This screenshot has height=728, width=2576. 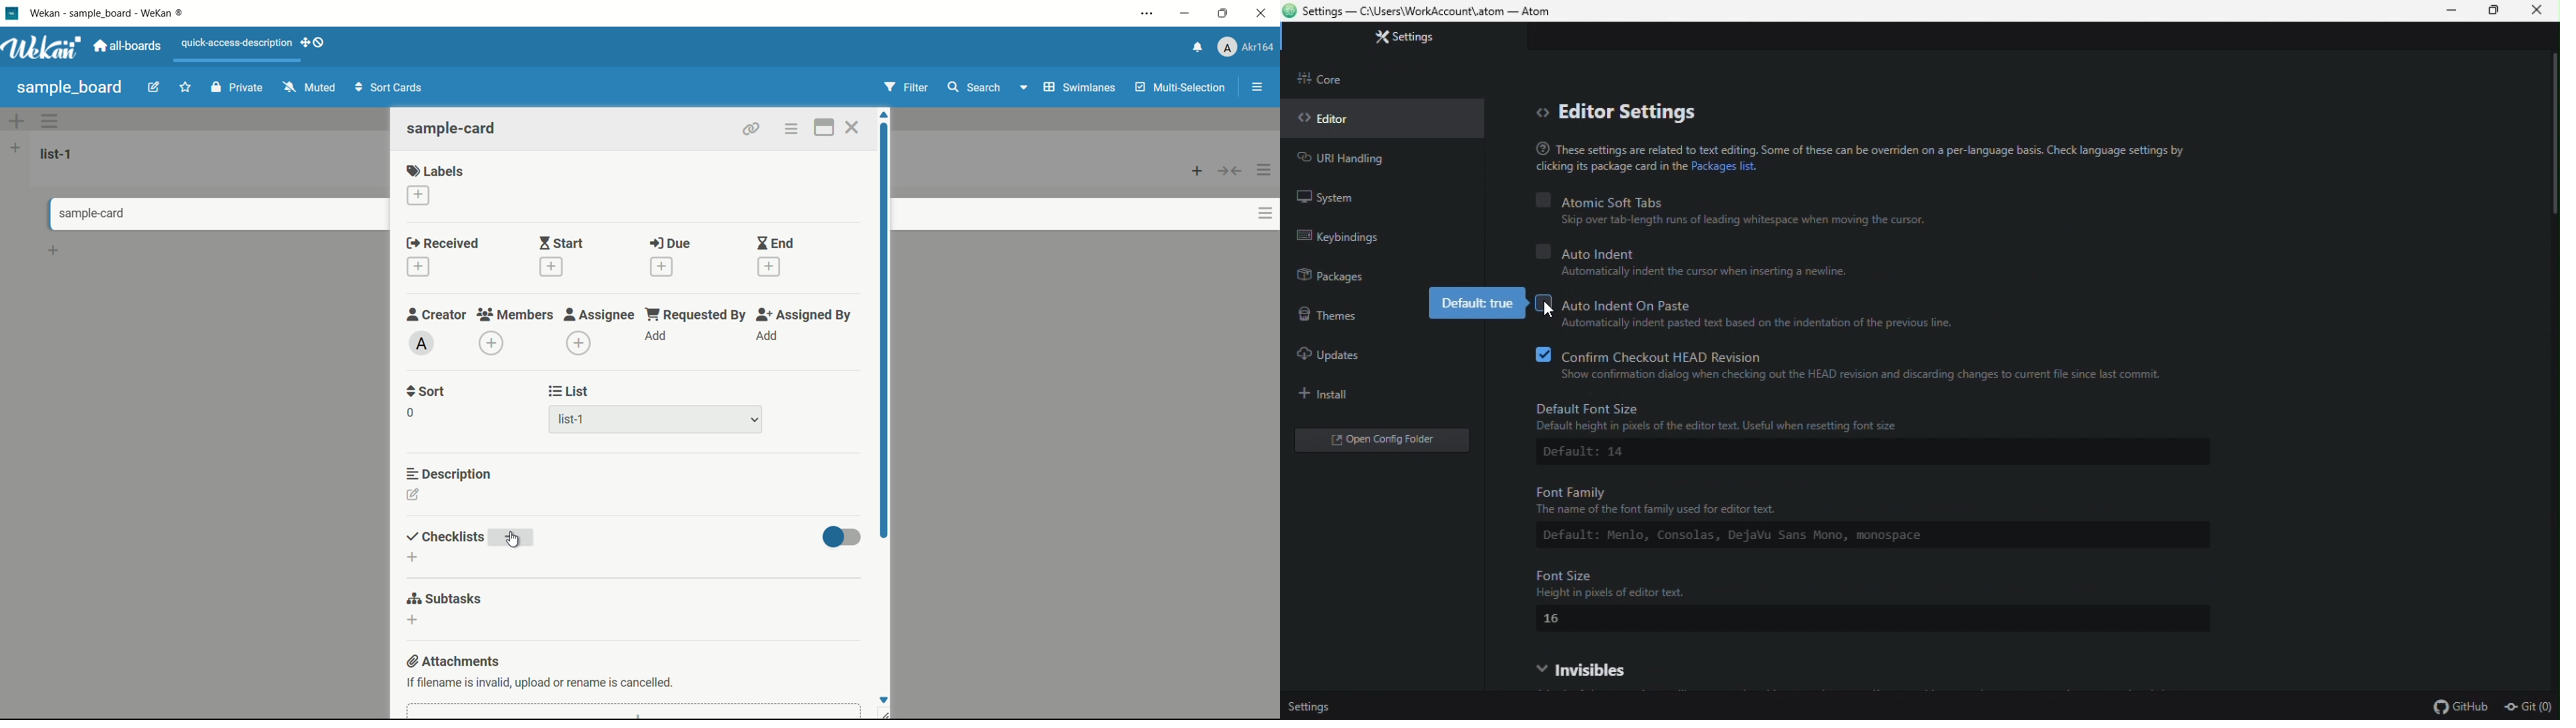 I want to click on Default: 14, so click(x=1595, y=454).